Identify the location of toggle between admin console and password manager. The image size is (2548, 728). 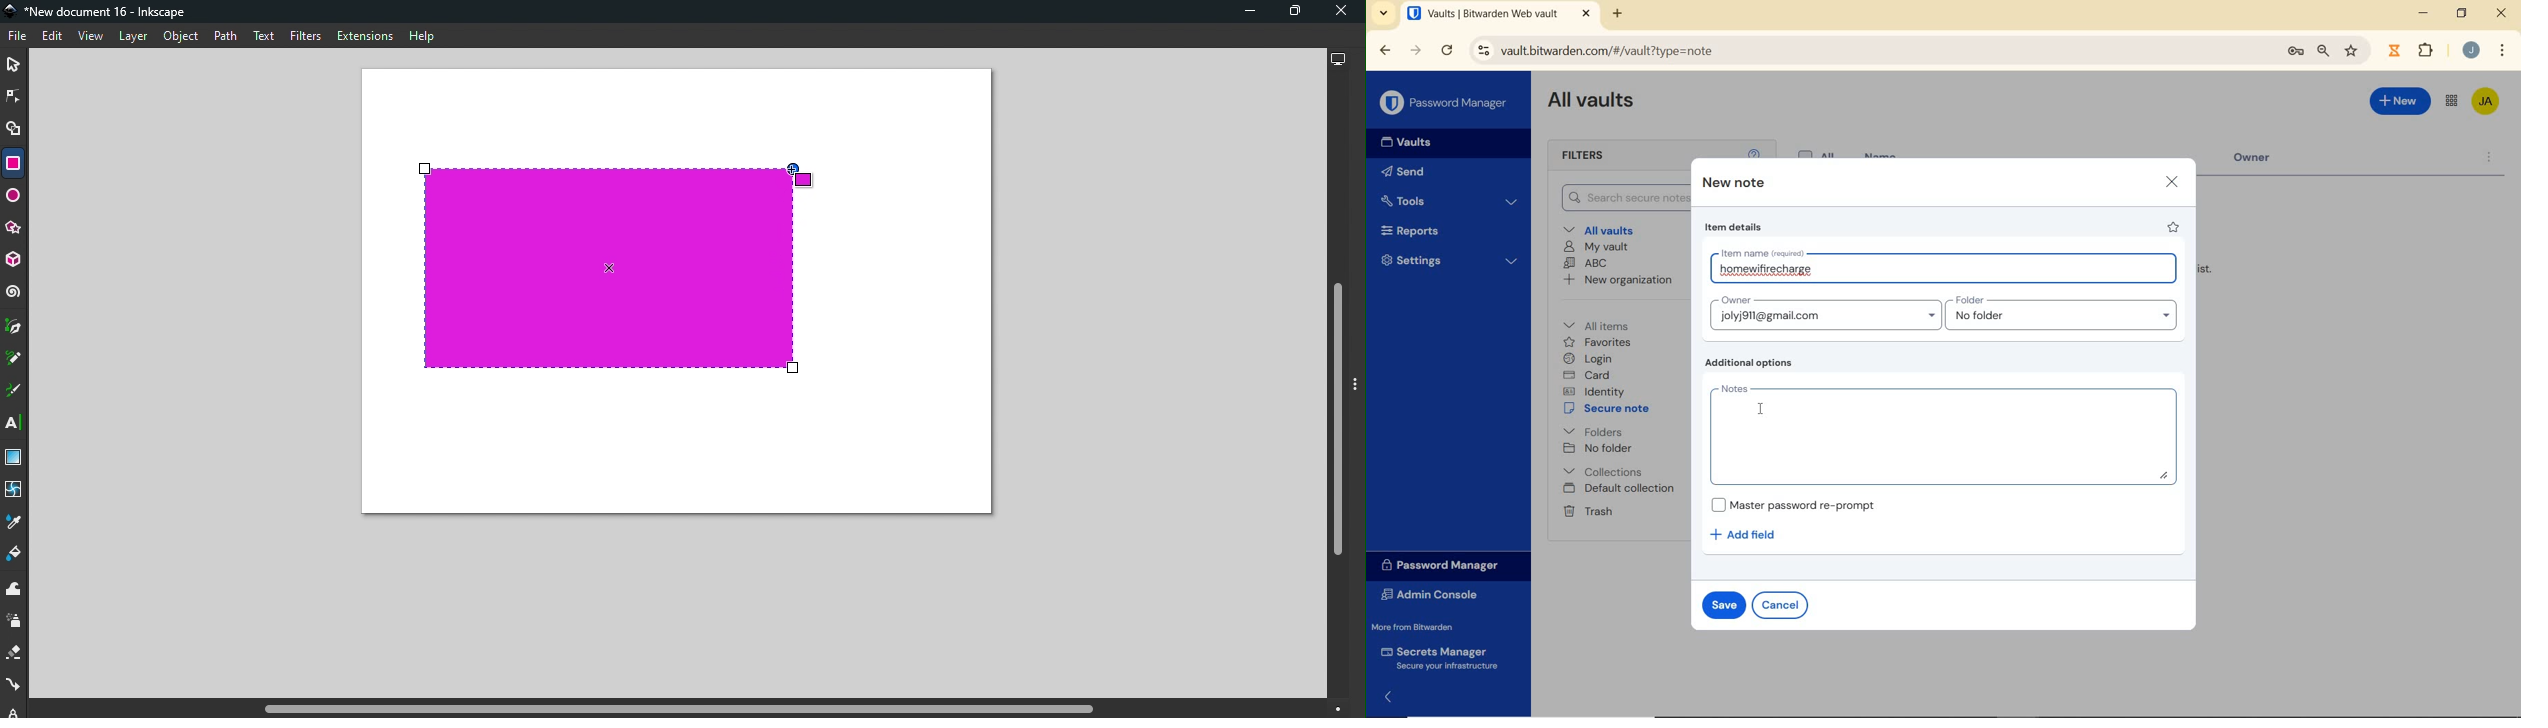
(2452, 102).